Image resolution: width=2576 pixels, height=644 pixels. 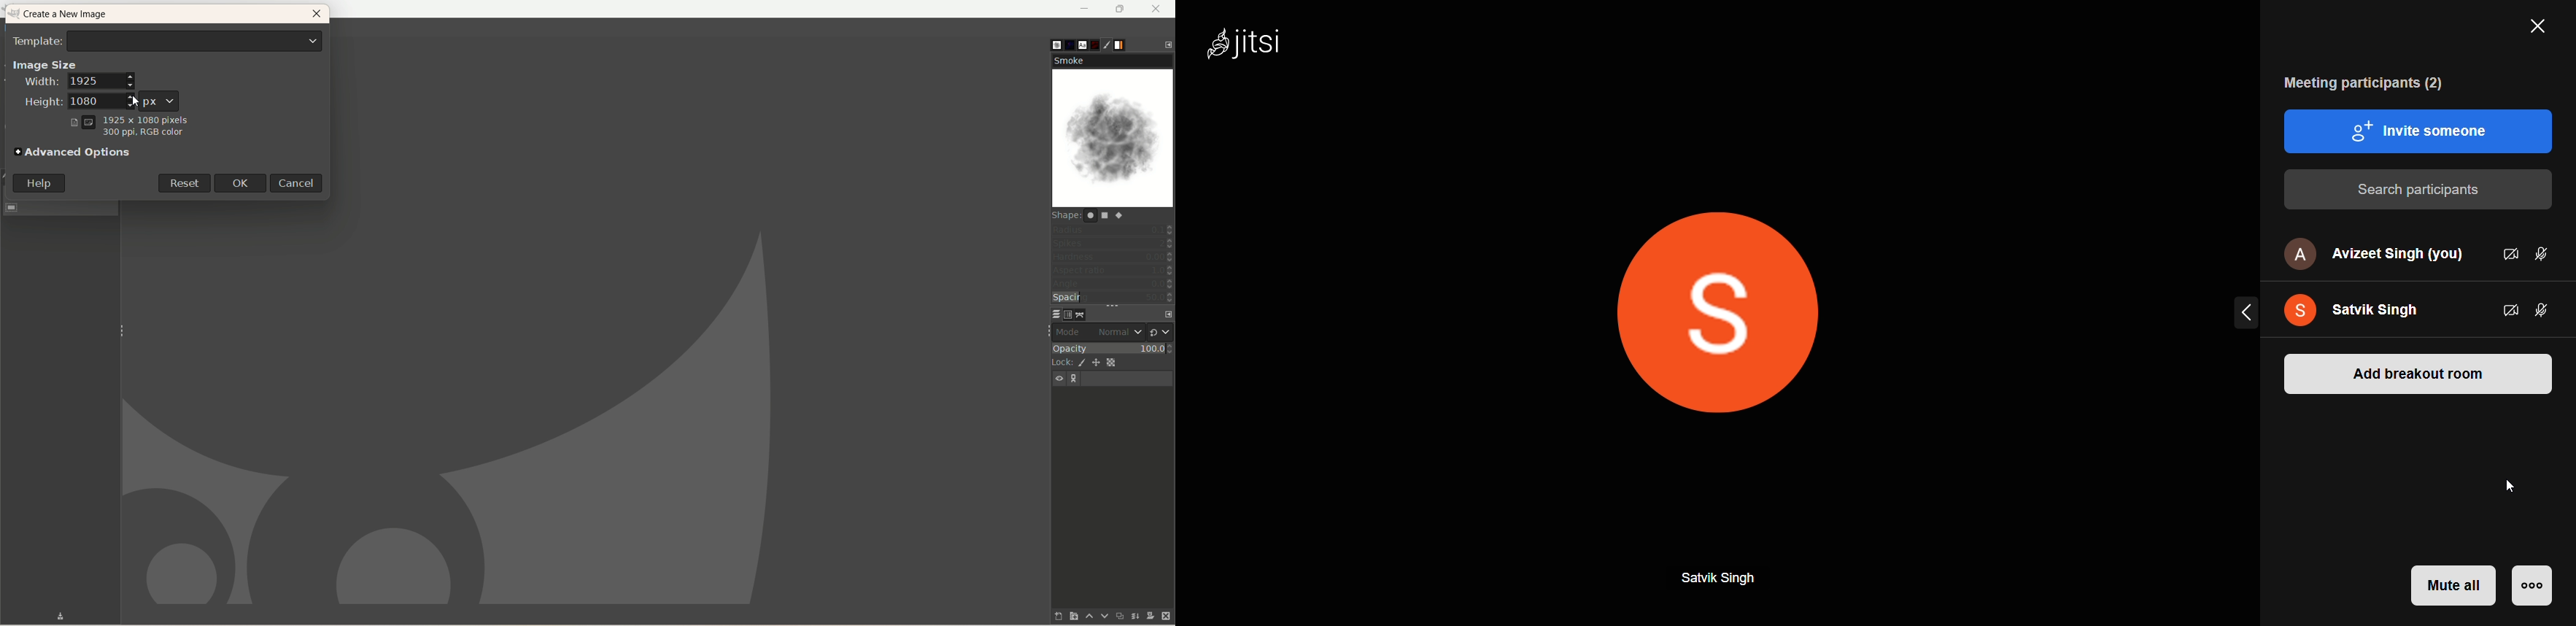 I want to click on close, so click(x=317, y=16).